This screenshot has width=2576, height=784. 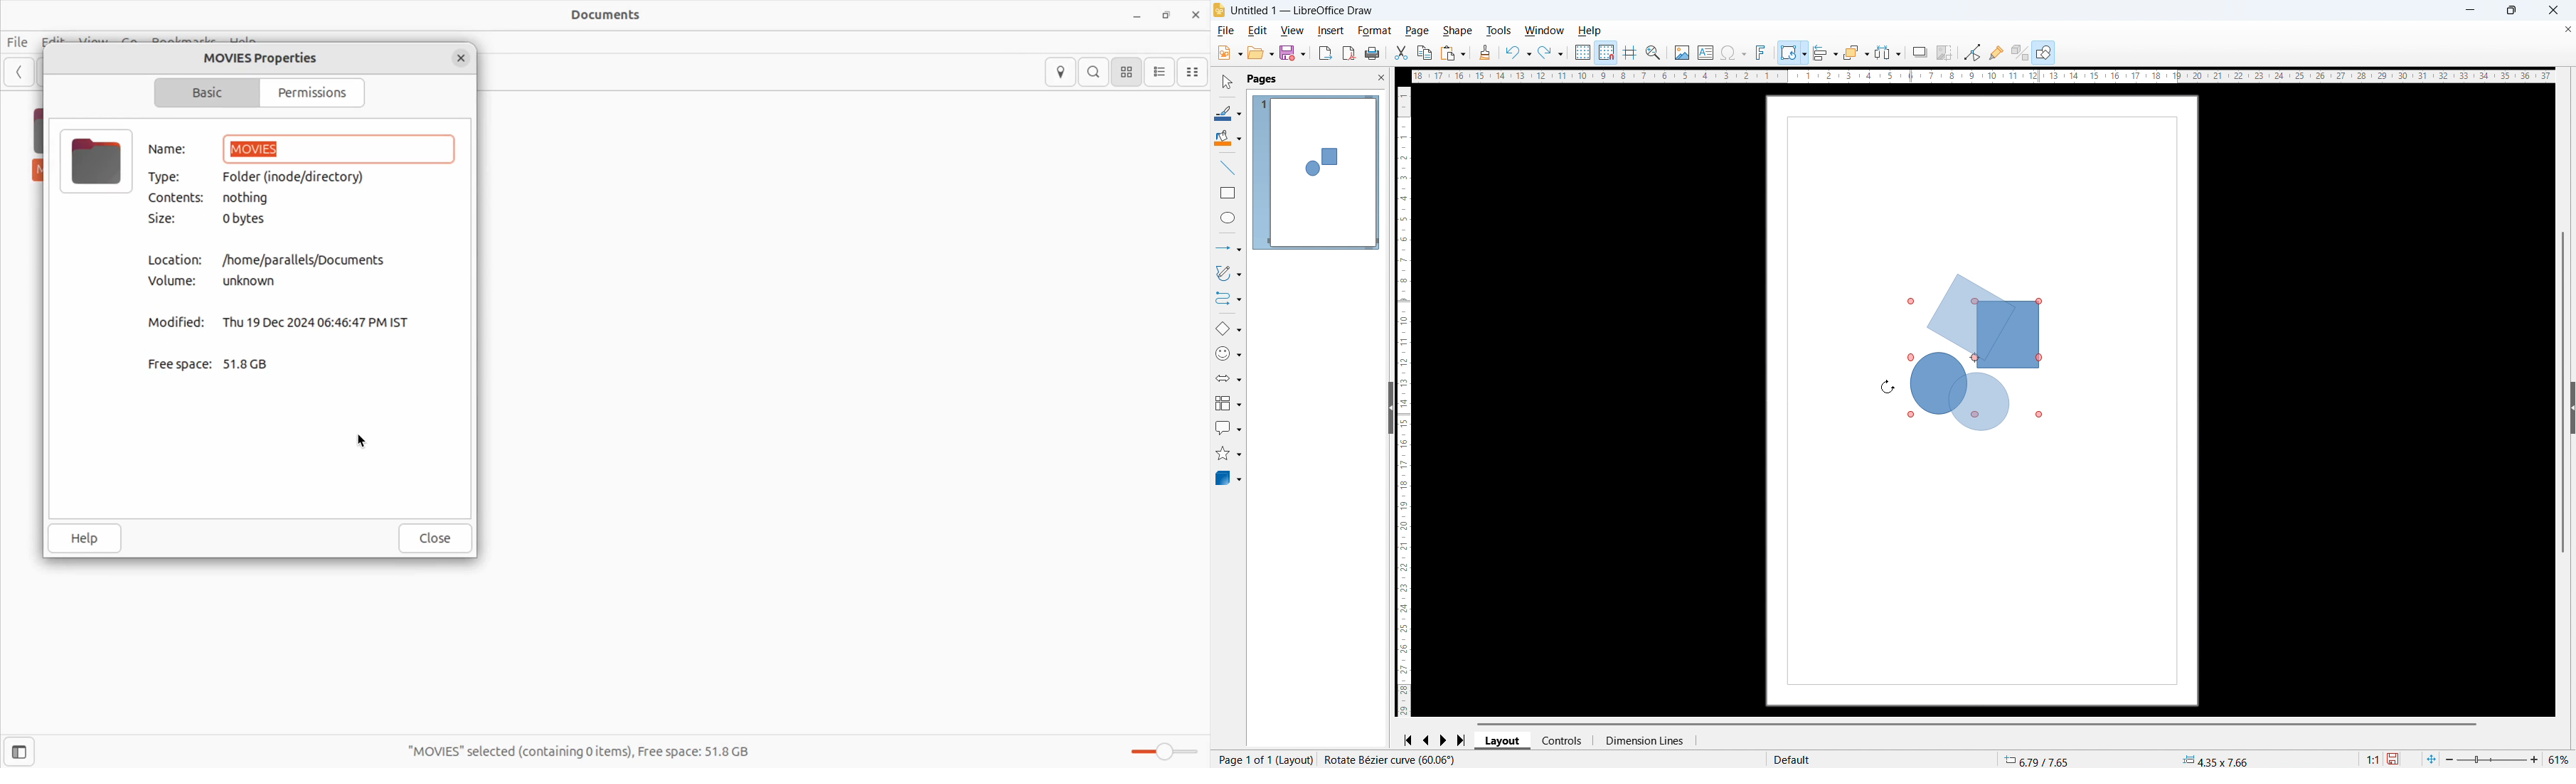 I want to click on Zoom slider , so click(x=2491, y=759).